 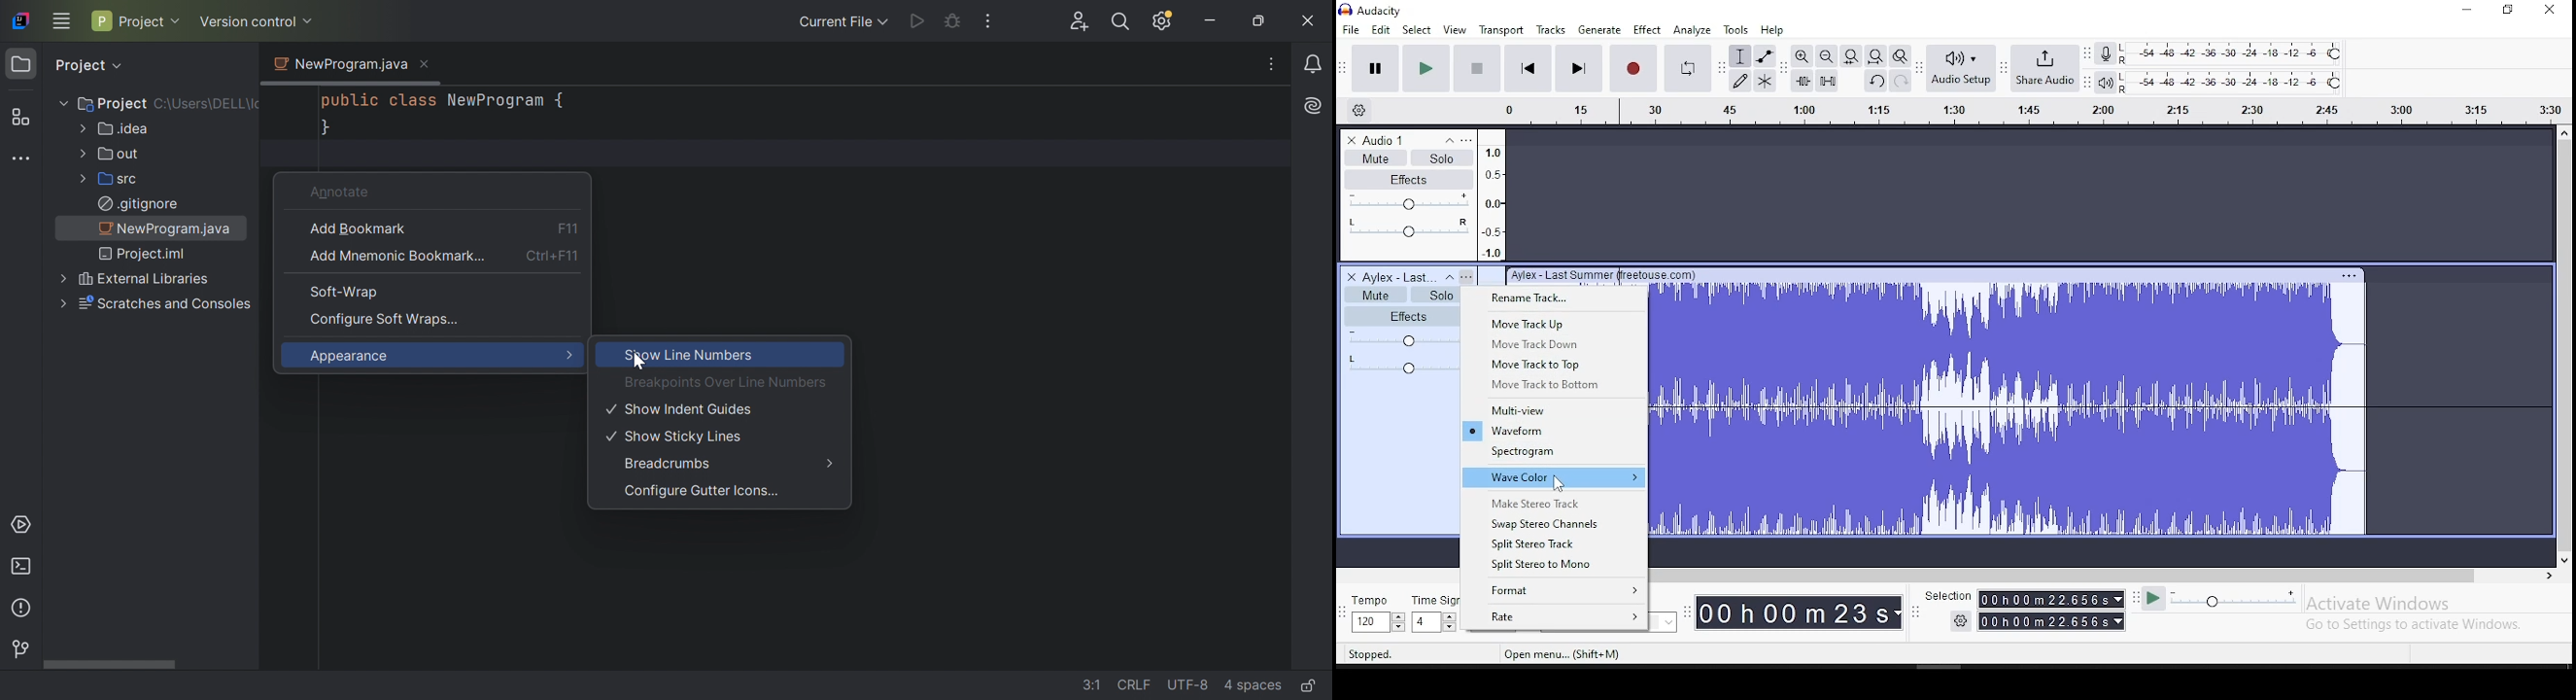 What do you see at coordinates (1258, 22) in the screenshot?
I see `Restore Down` at bounding box center [1258, 22].